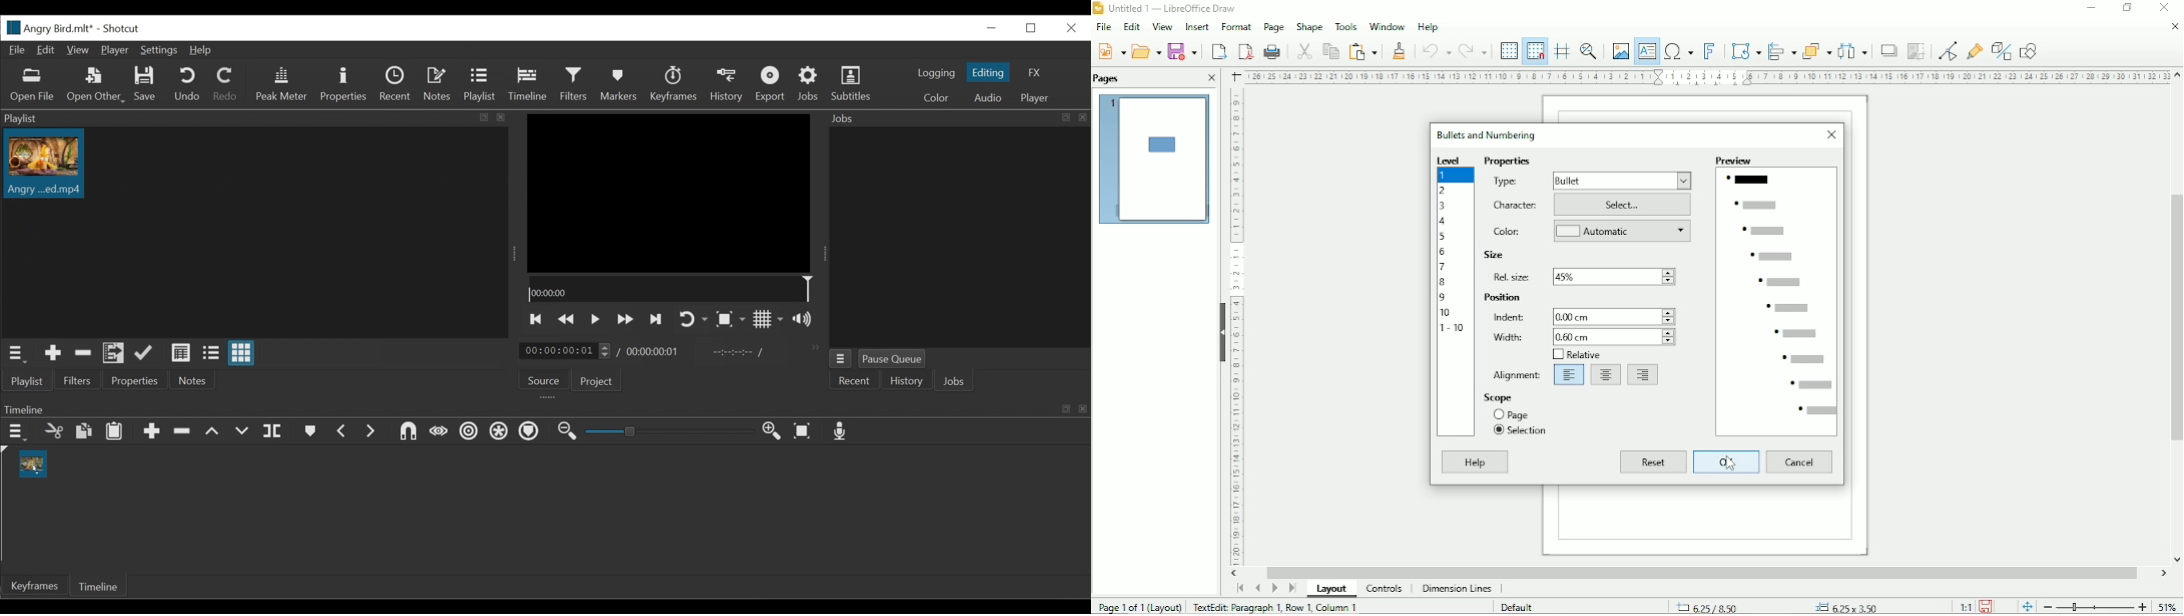  I want to click on Filters, so click(575, 84).